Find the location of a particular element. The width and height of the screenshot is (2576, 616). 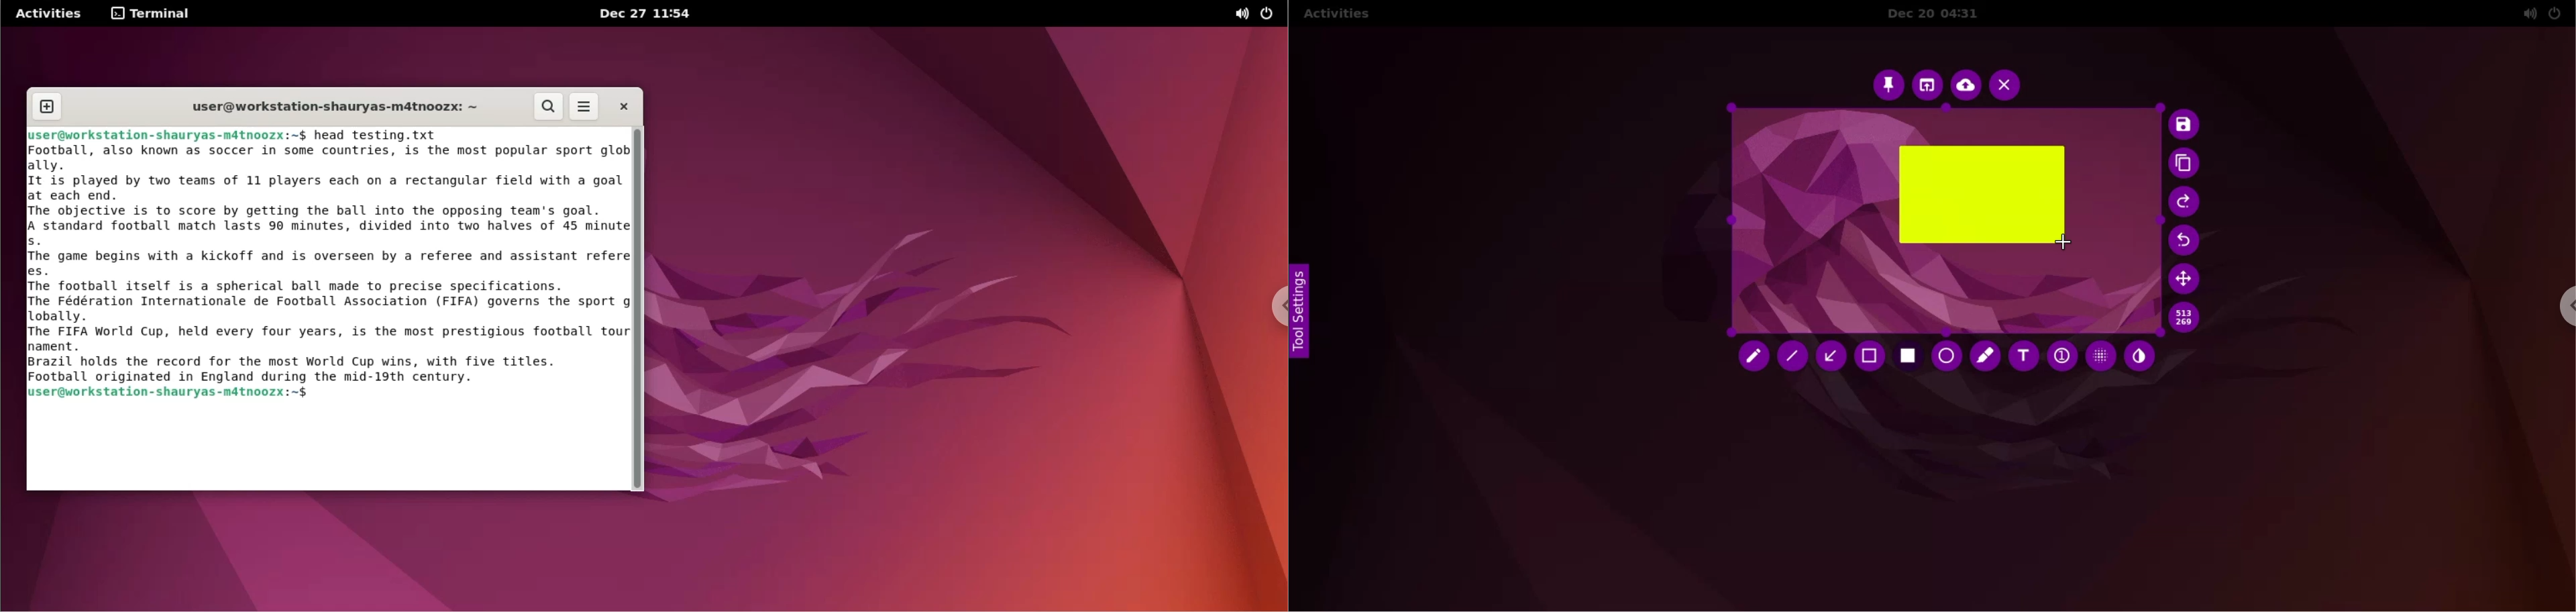

sound setting options is located at coordinates (2525, 13).